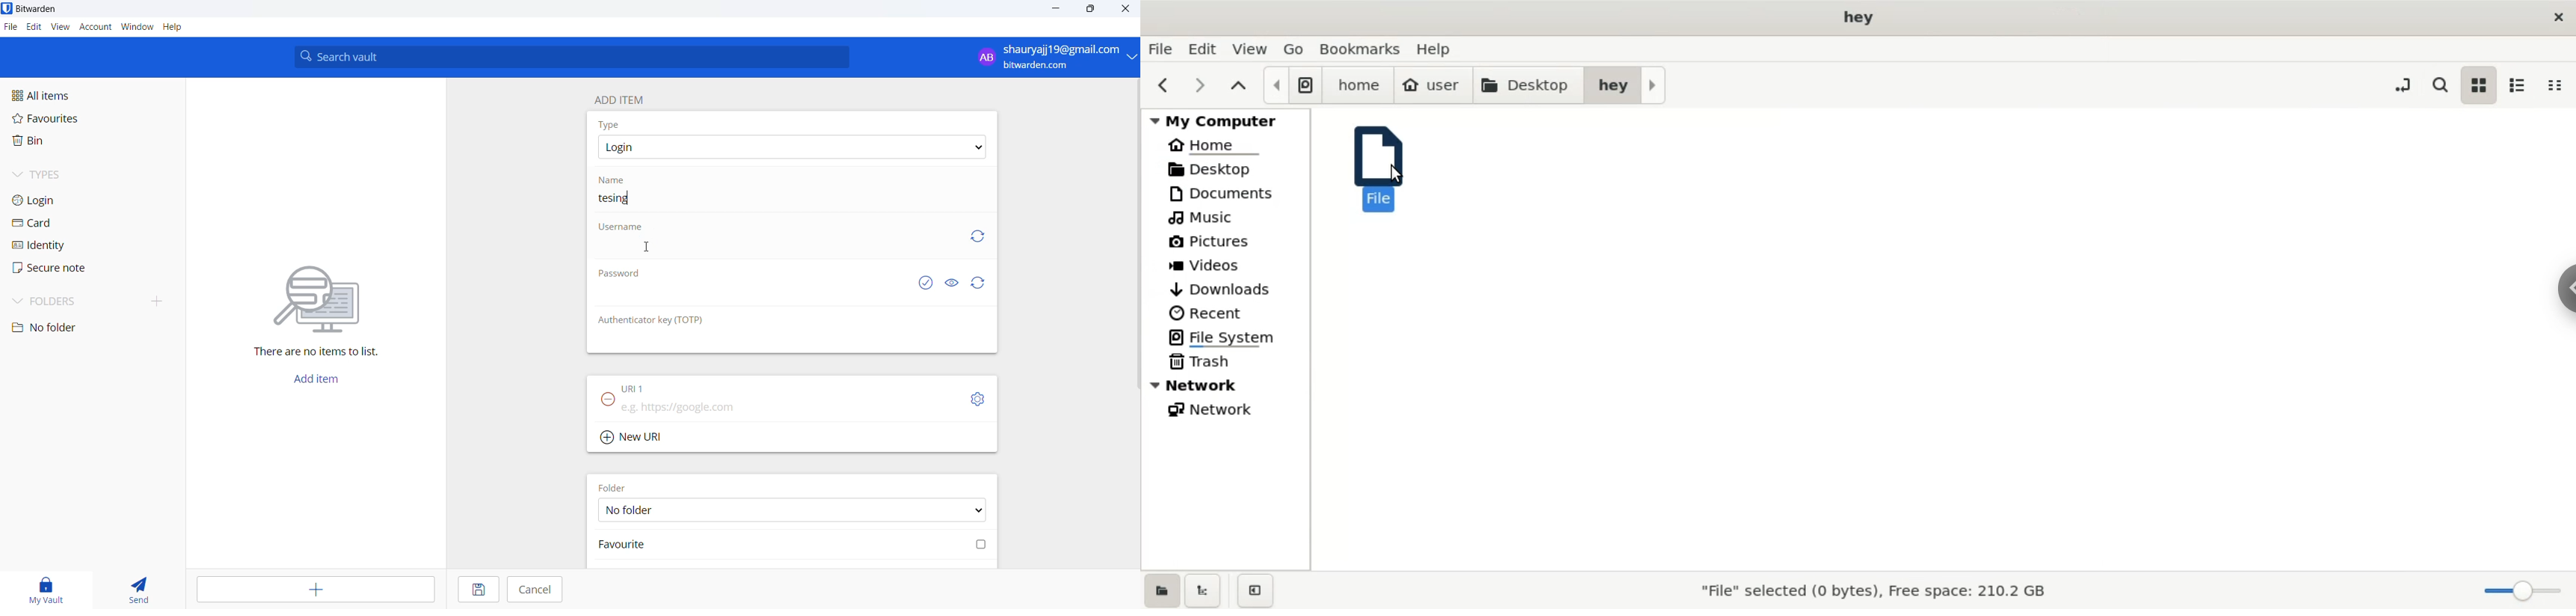 This screenshot has height=616, width=2576. Describe the element at coordinates (137, 28) in the screenshot. I see `window` at that location.